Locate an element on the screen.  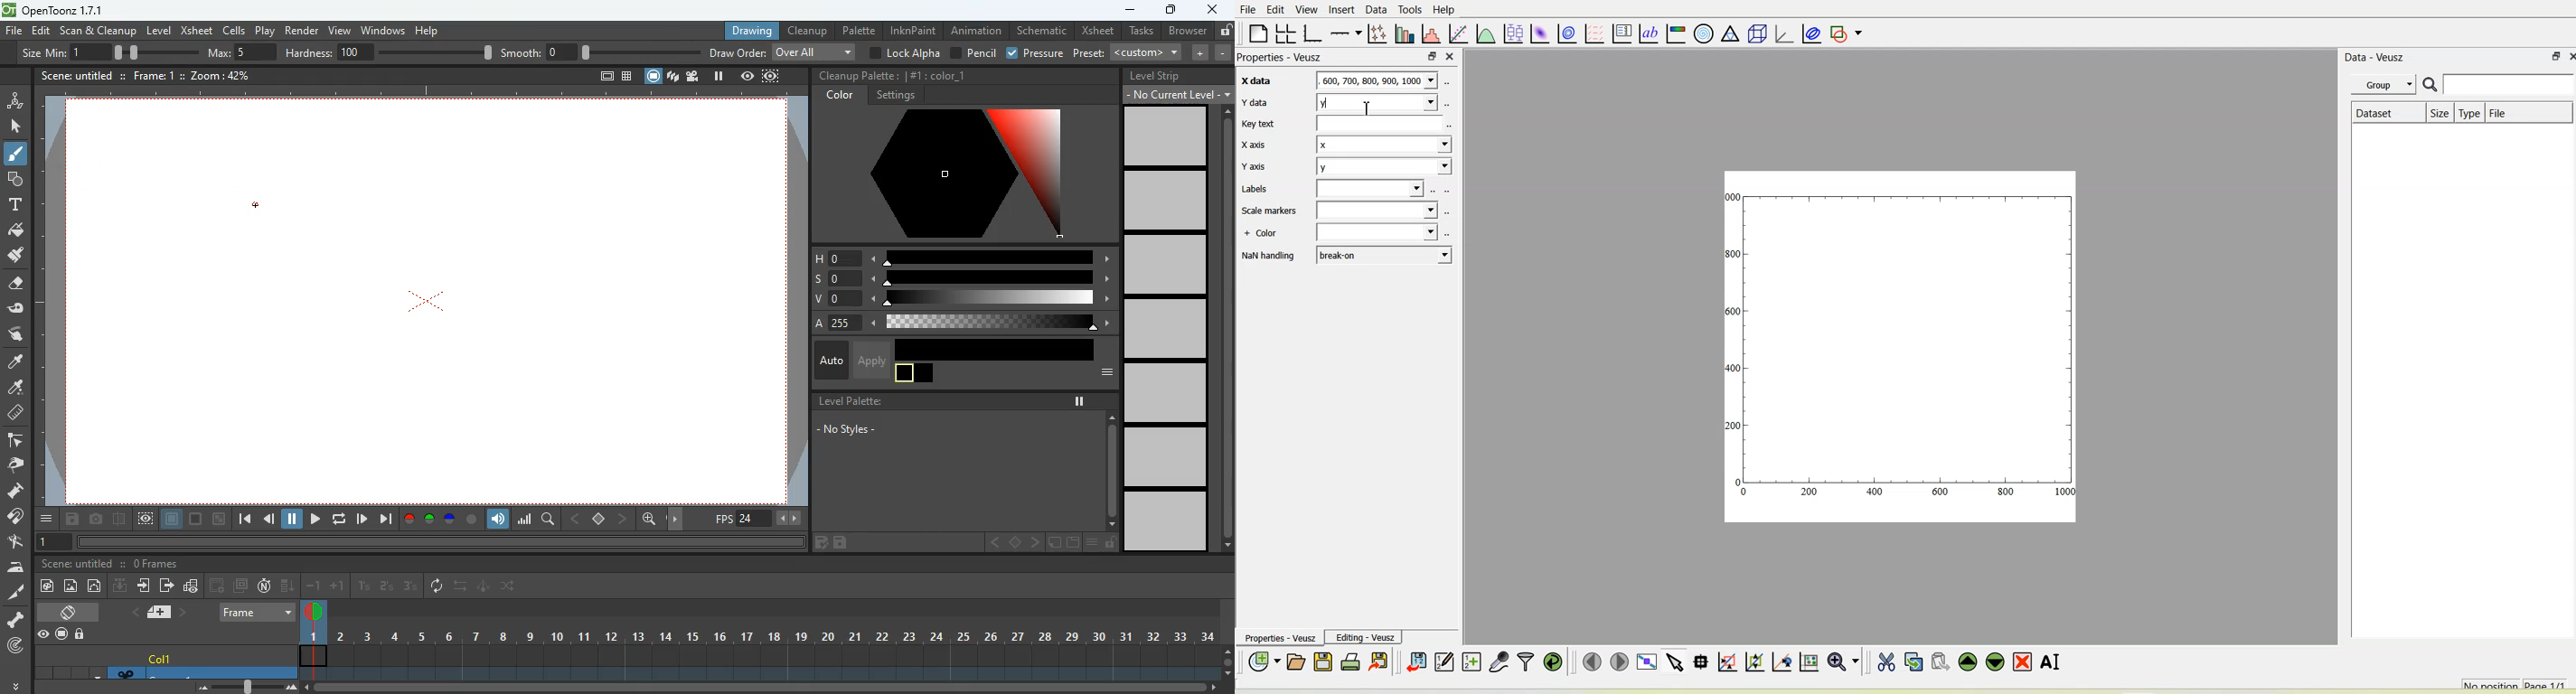
h is located at coordinates (963, 257).